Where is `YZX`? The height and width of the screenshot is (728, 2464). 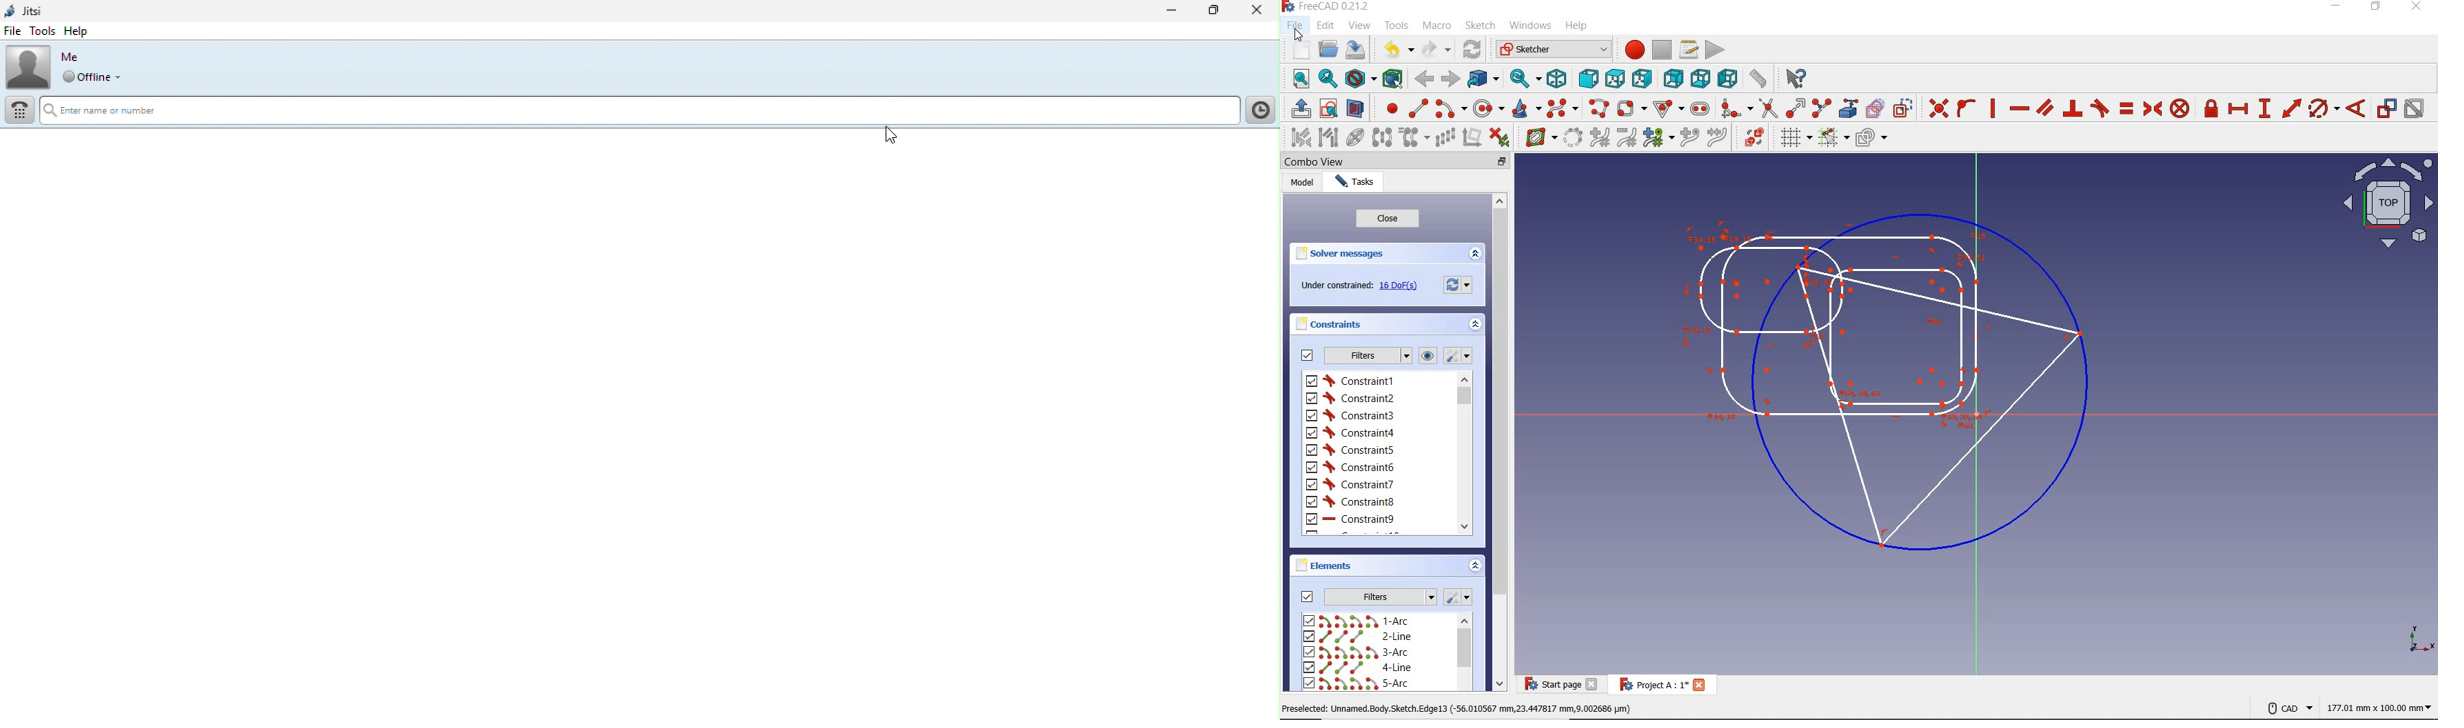 YZX is located at coordinates (2422, 636).